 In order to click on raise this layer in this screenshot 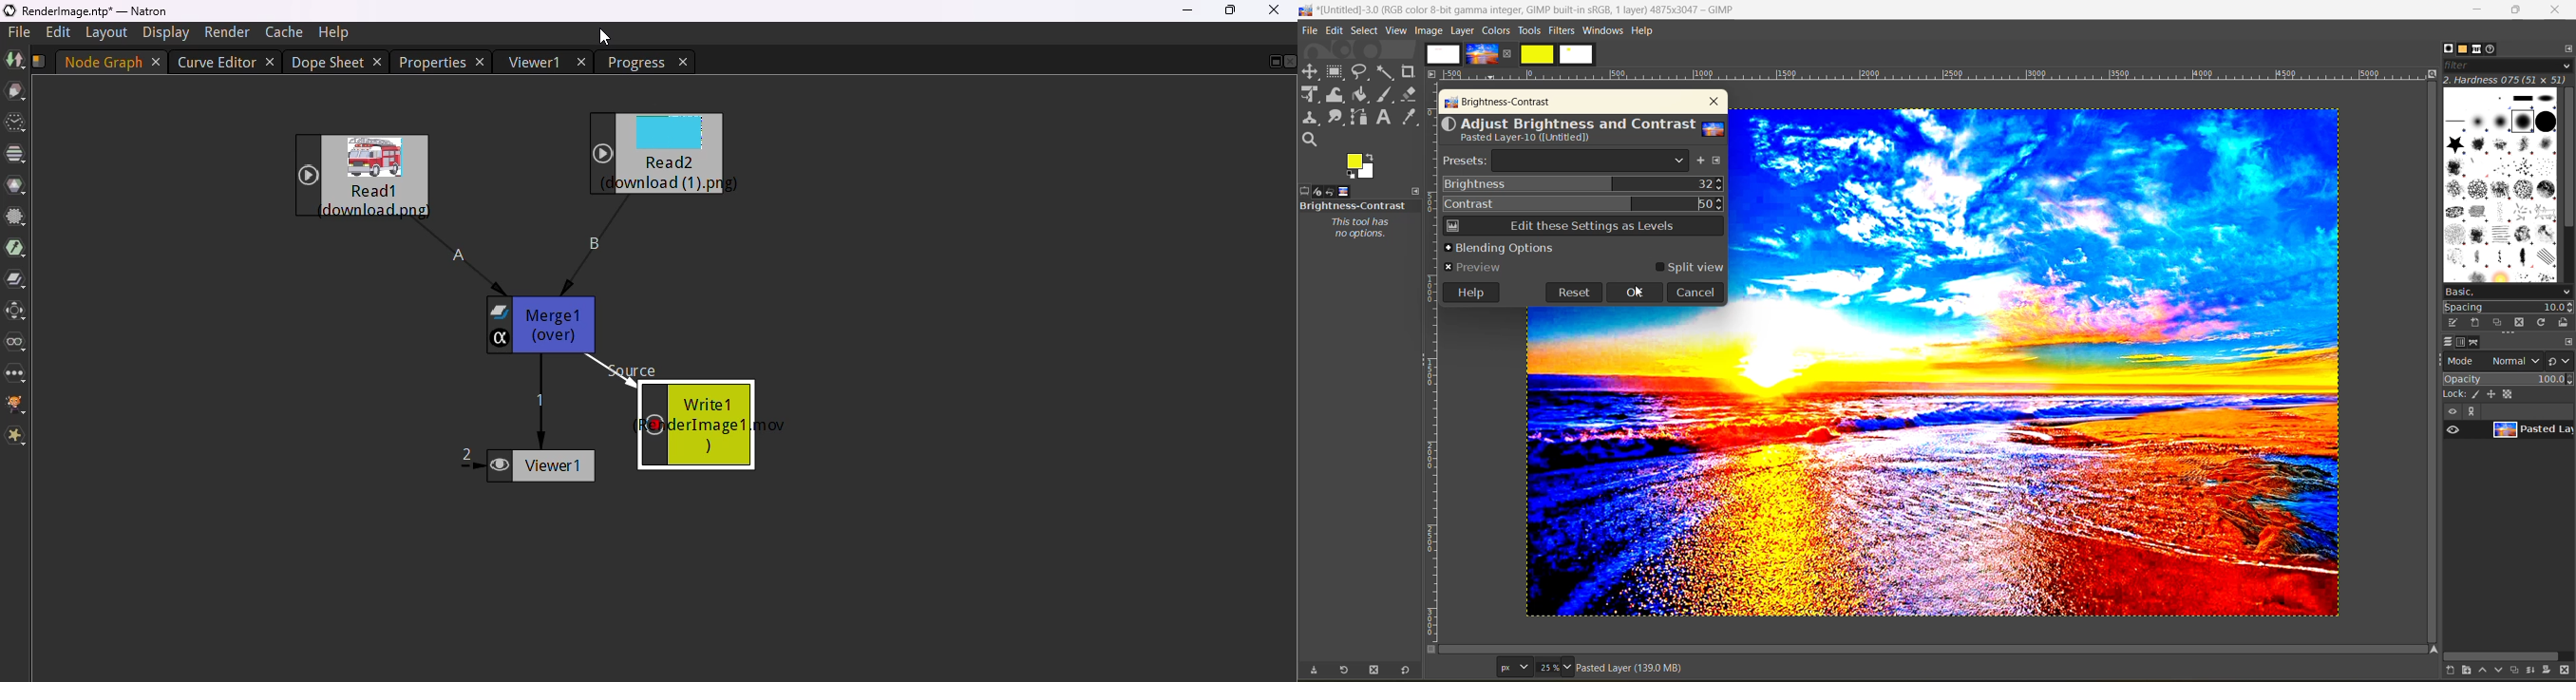, I will do `click(2487, 672)`.